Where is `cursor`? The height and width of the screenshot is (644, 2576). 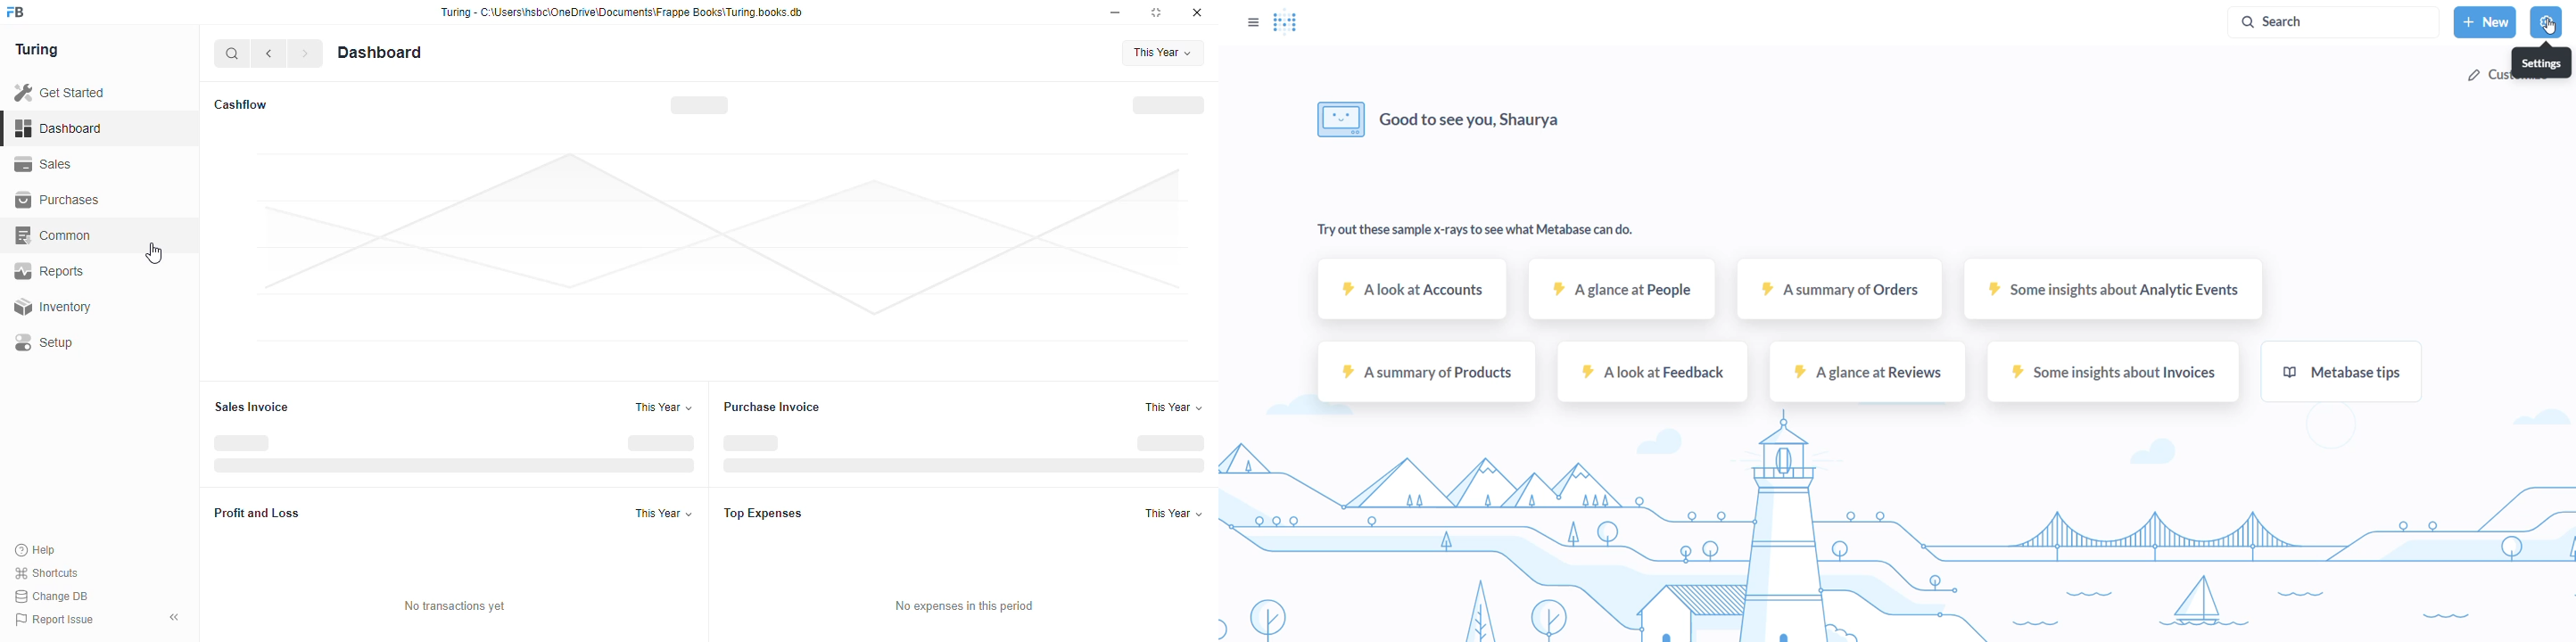
cursor is located at coordinates (2553, 28).